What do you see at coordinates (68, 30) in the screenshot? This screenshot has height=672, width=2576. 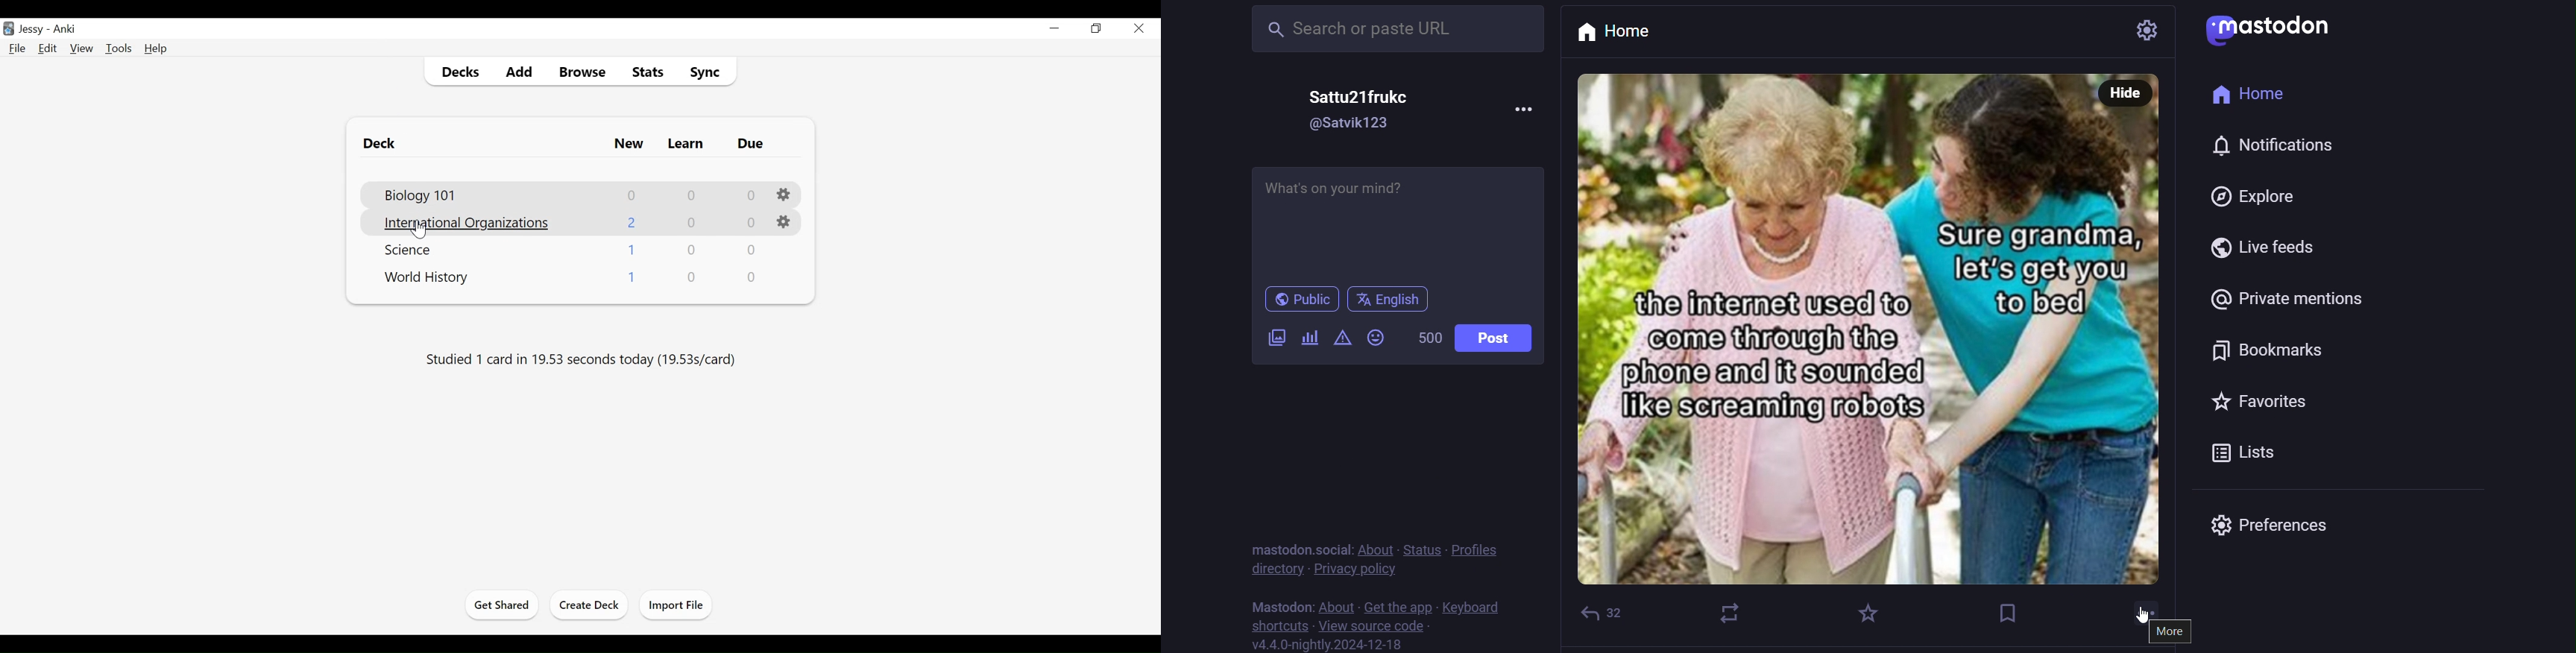 I see `Anki` at bounding box center [68, 30].